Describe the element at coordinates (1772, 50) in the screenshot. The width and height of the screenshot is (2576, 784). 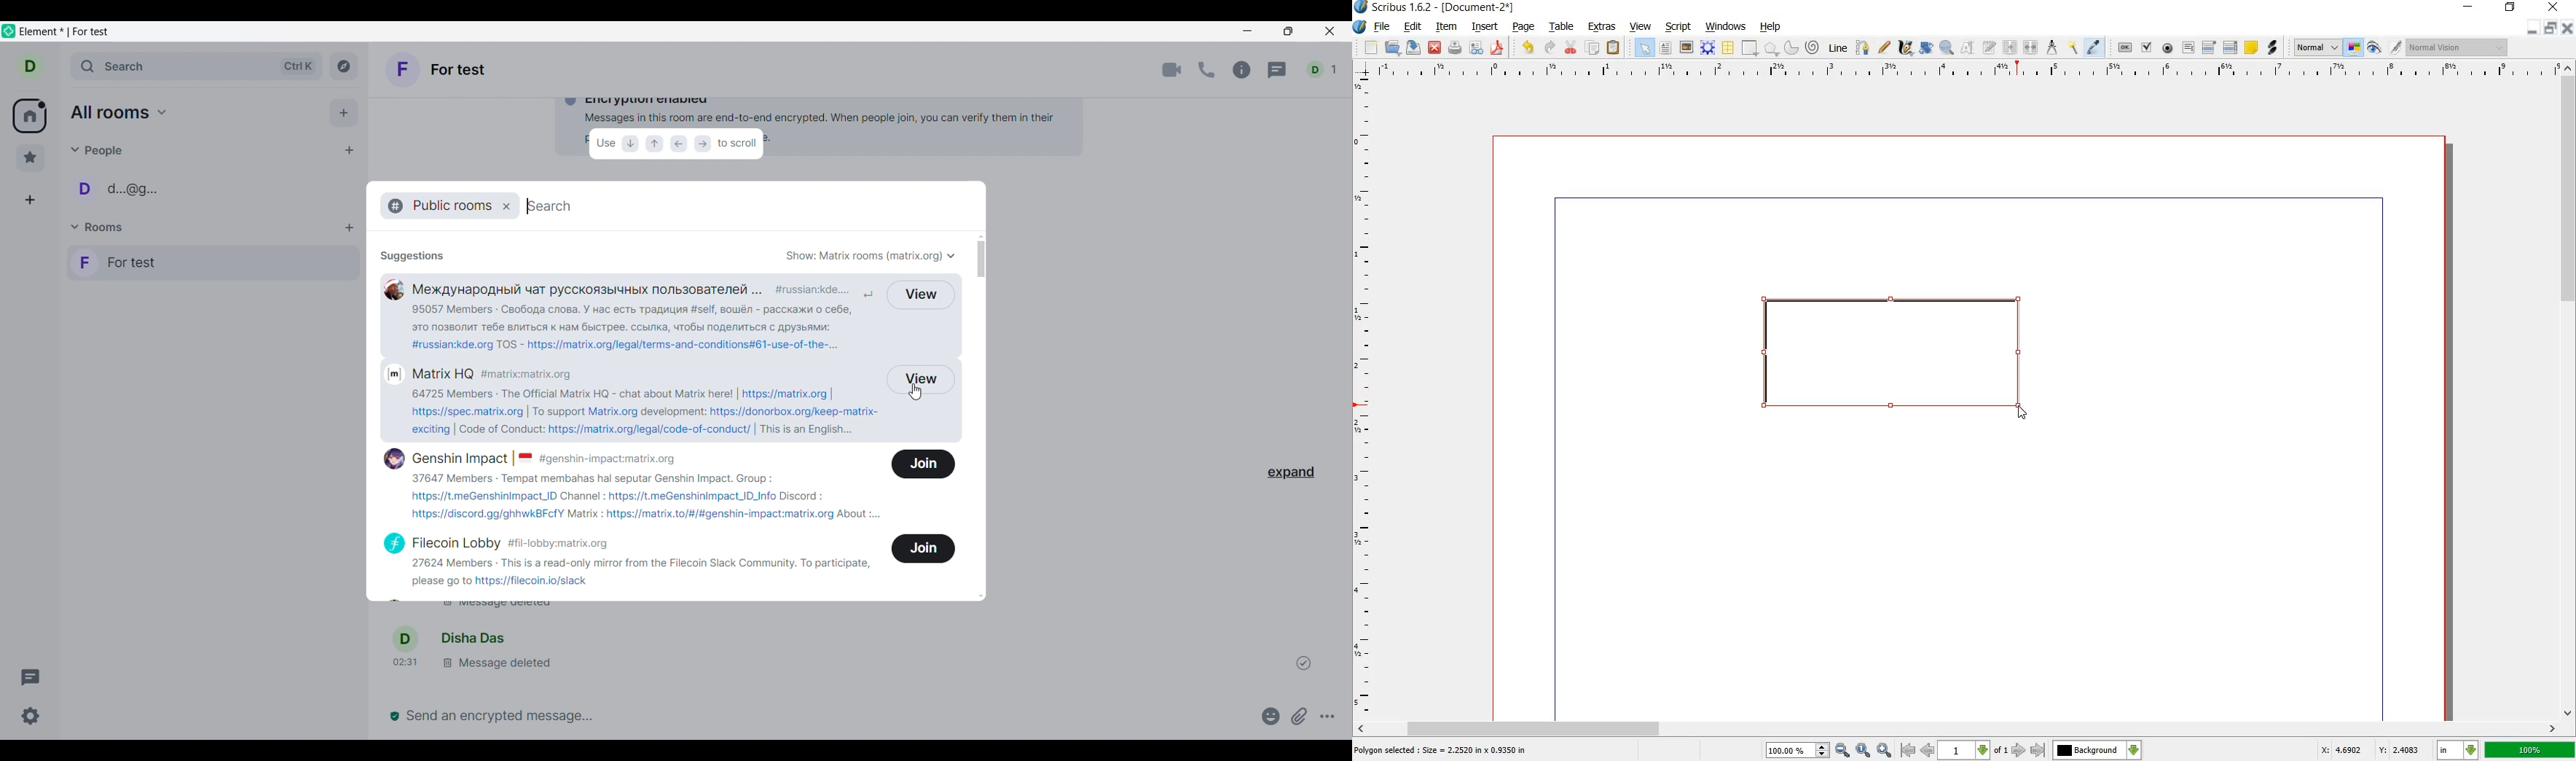
I see `POLYGON` at that location.